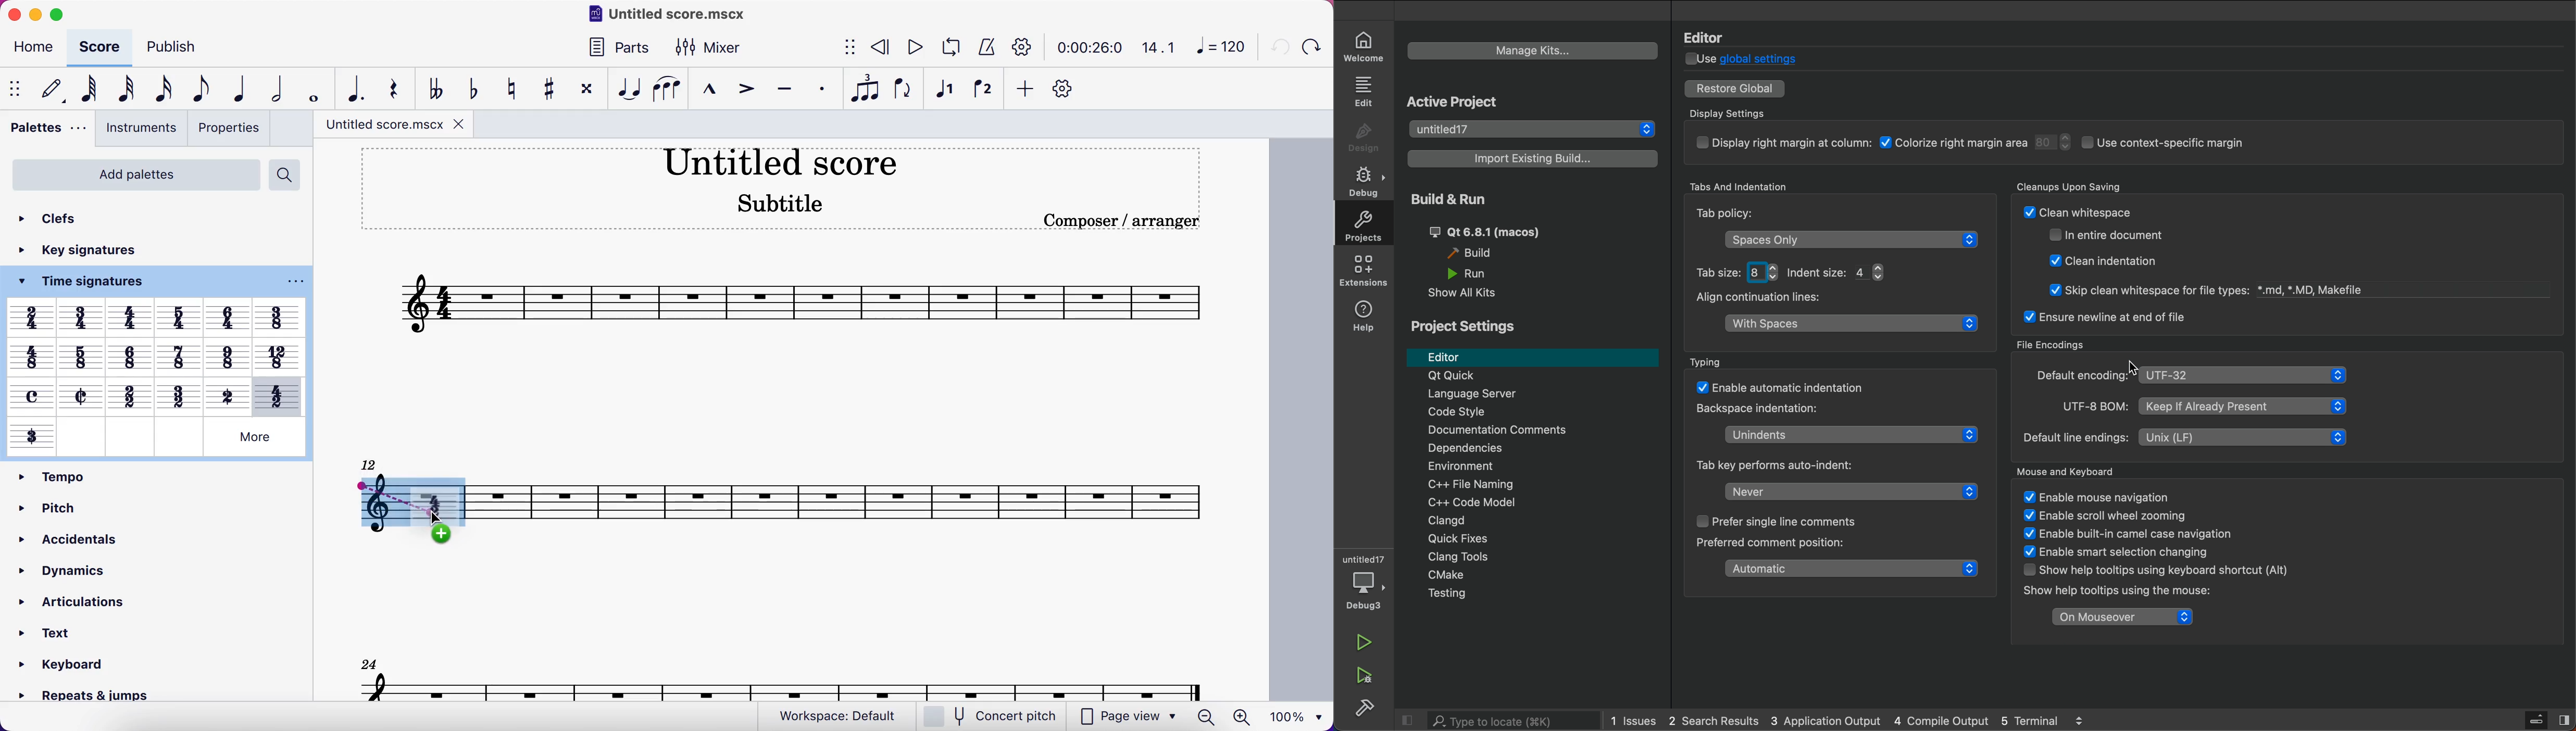 The height and width of the screenshot is (756, 2576). What do you see at coordinates (1066, 88) in the screenshot?
I see `customize toolbar` at bounding box center [1066, 88].